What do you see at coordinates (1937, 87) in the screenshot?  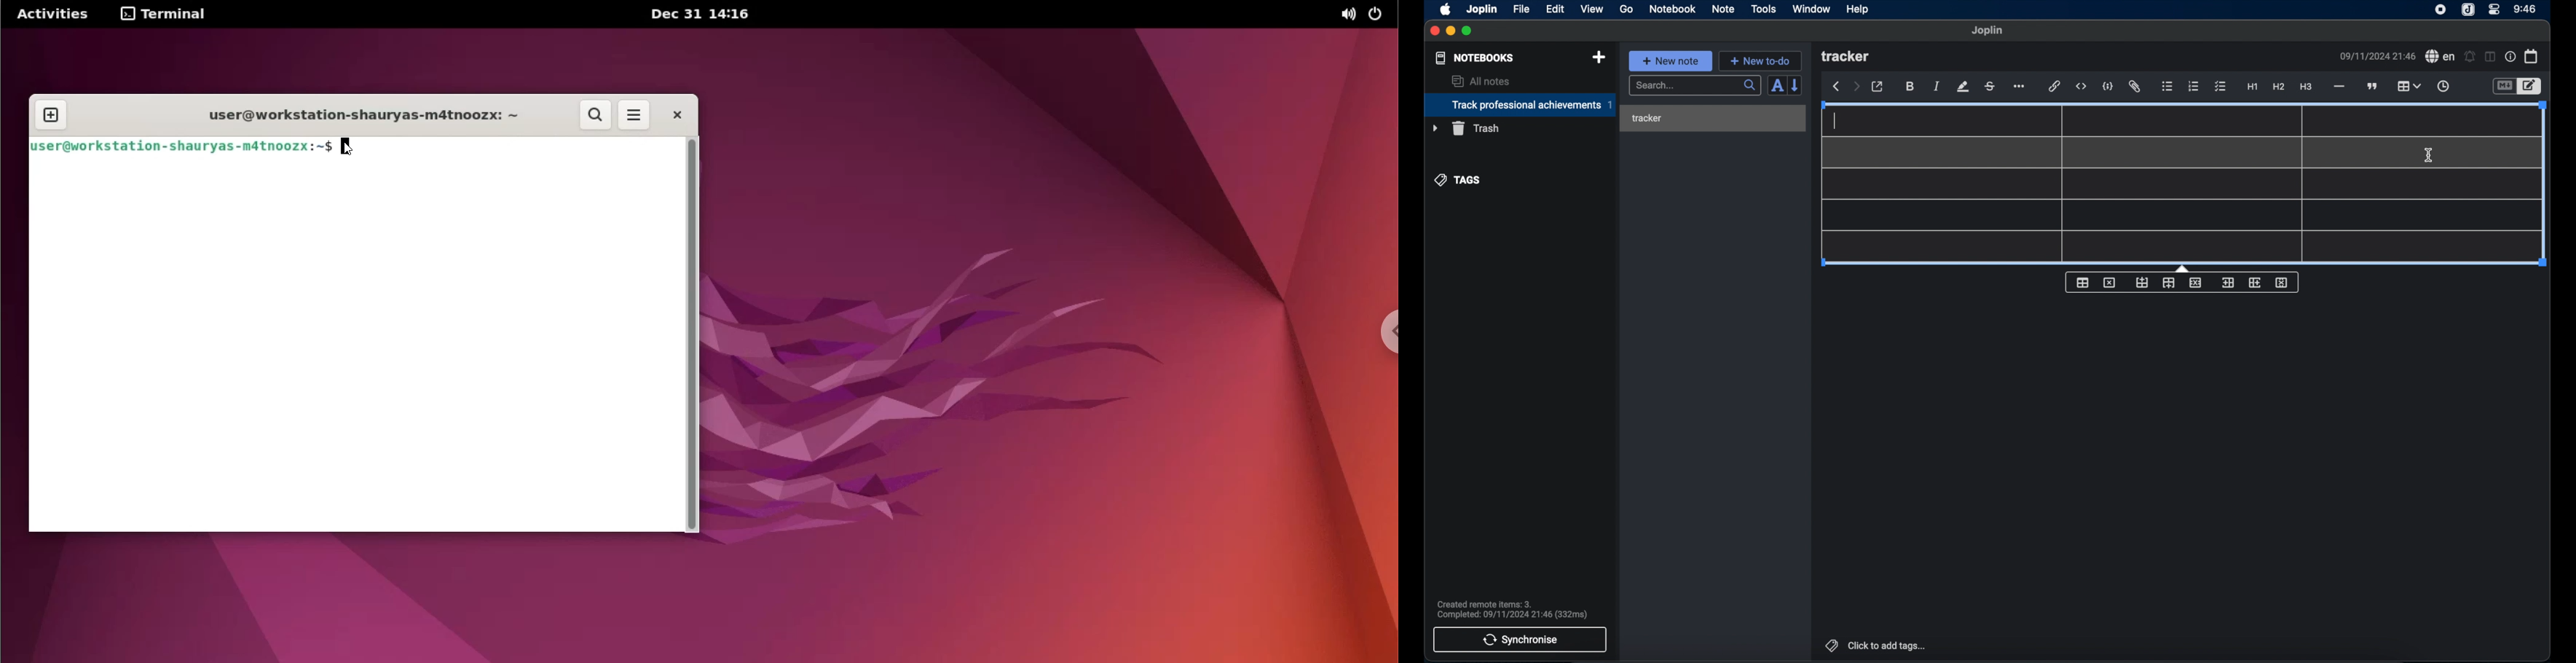 I see `italic` at bounding box center [1937, 87].